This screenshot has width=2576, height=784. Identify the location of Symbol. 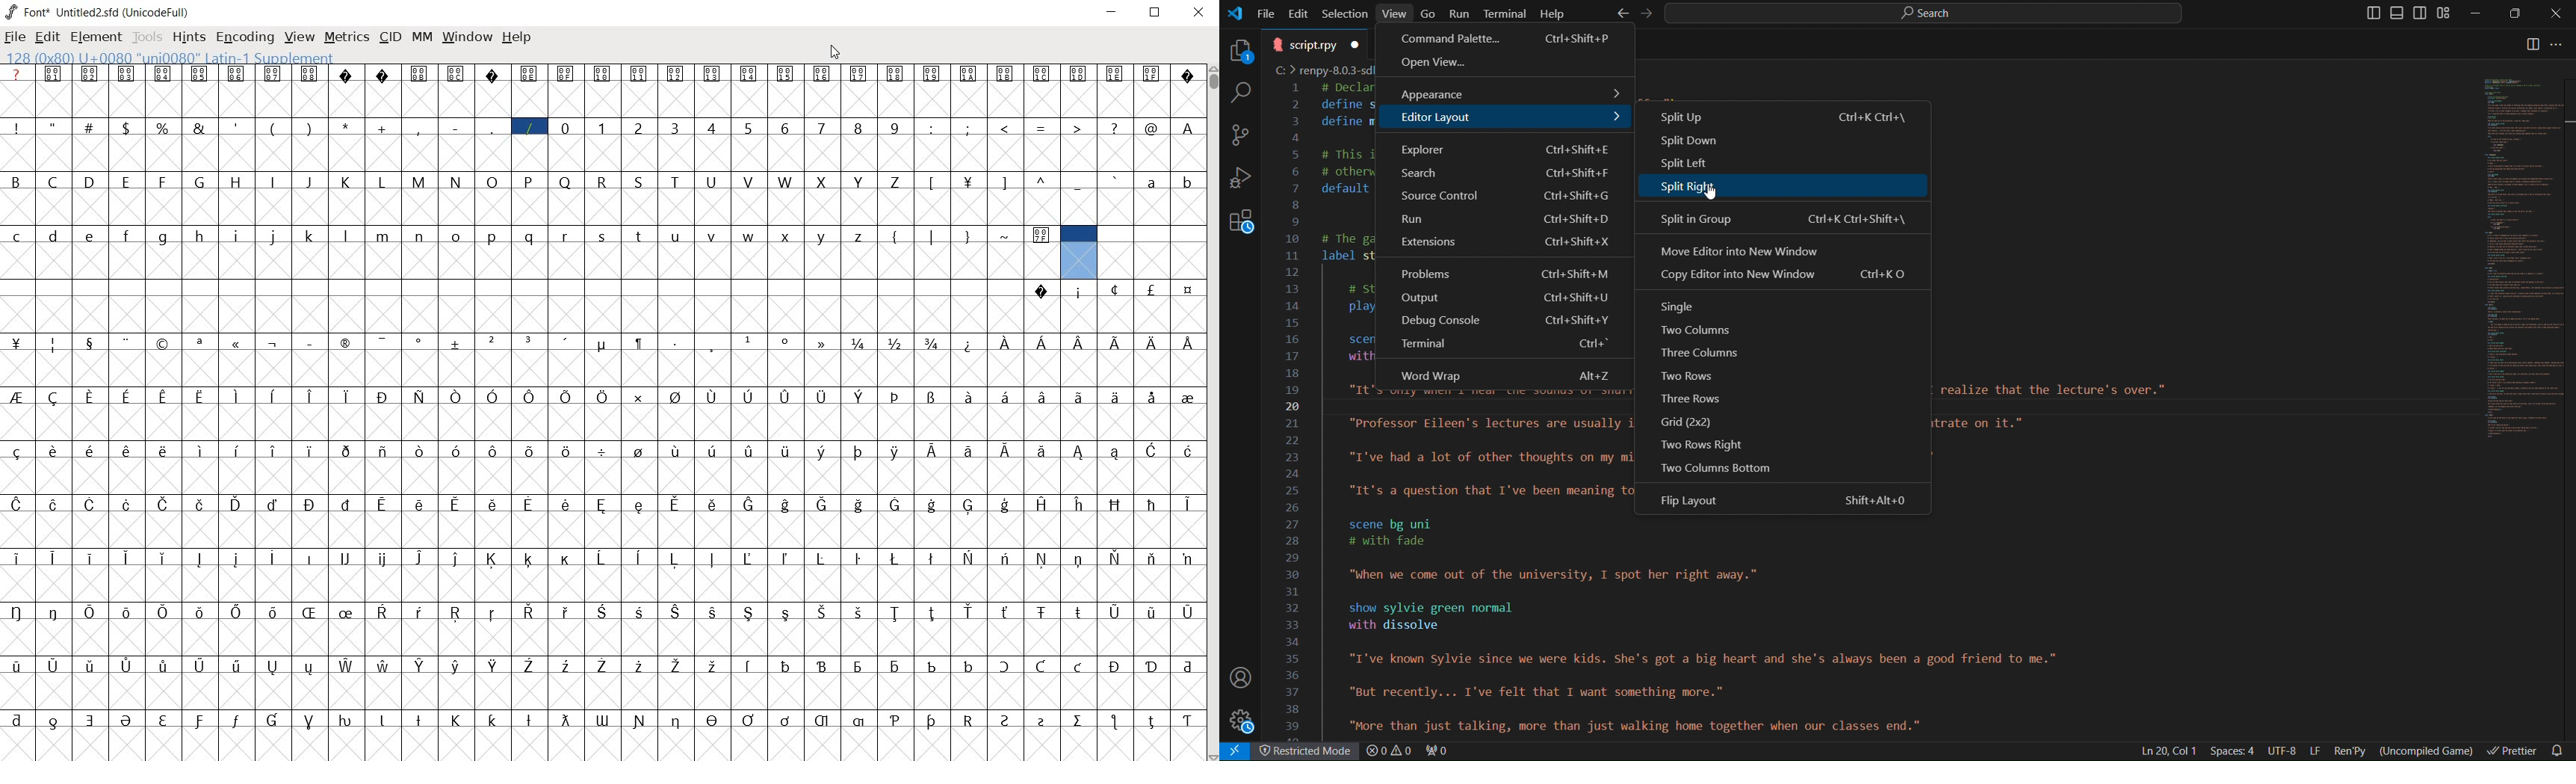
(787, 342).